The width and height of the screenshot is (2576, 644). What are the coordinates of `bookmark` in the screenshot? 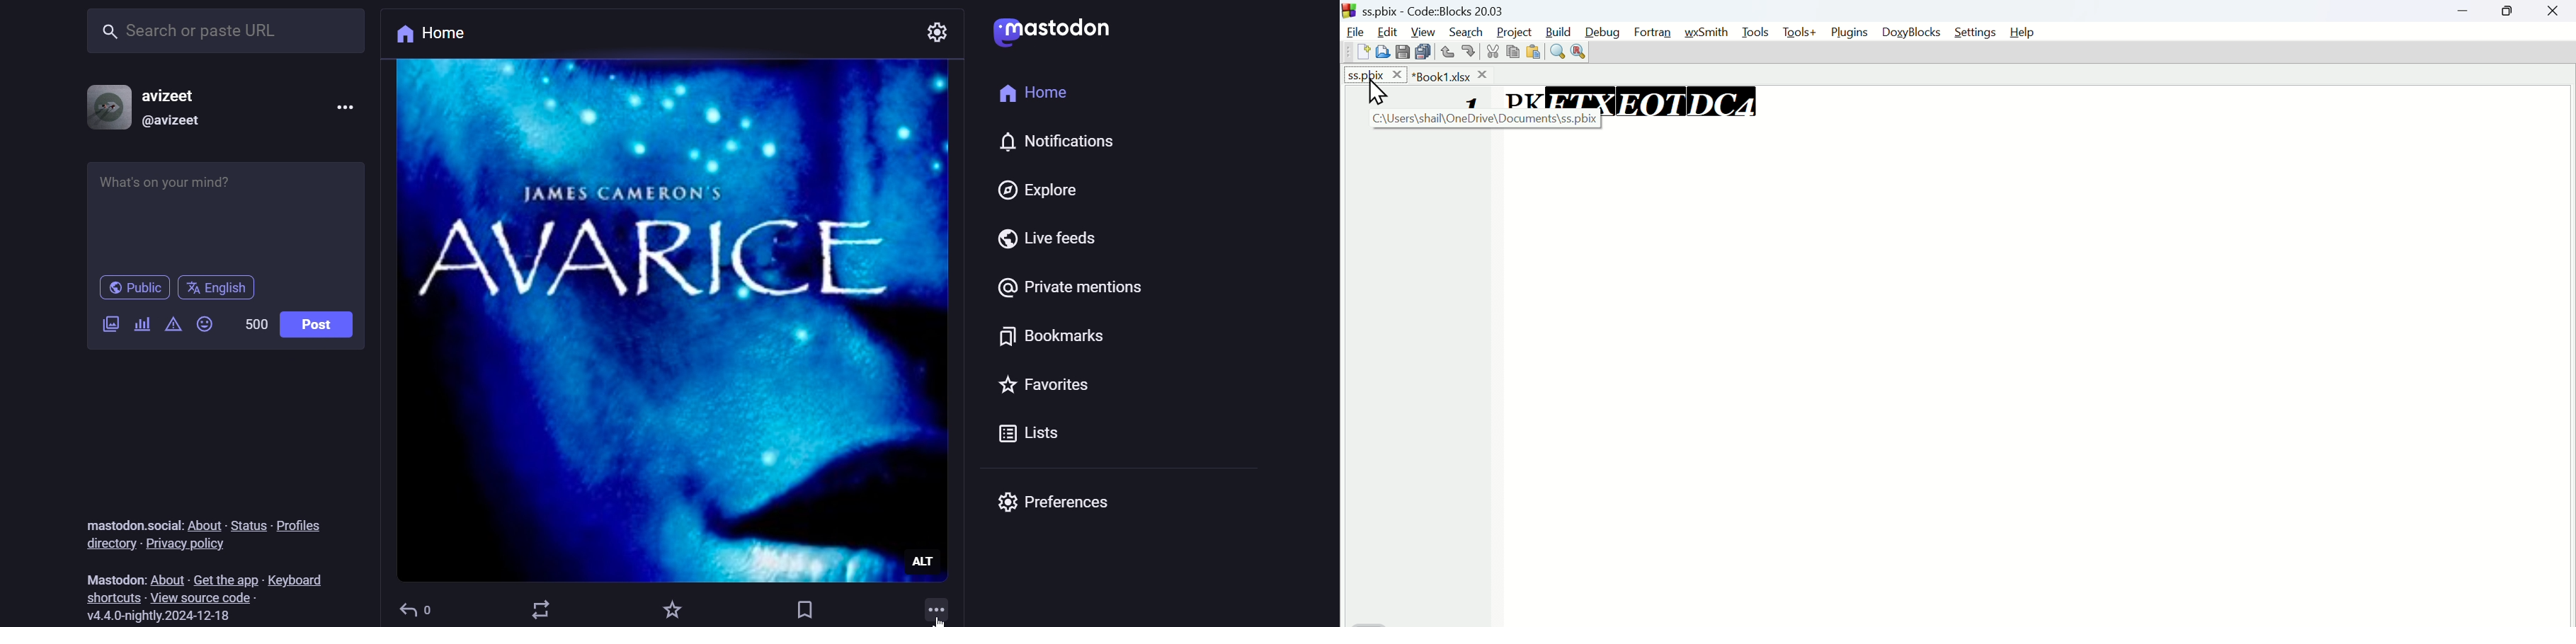 It's located at (1050, 333).